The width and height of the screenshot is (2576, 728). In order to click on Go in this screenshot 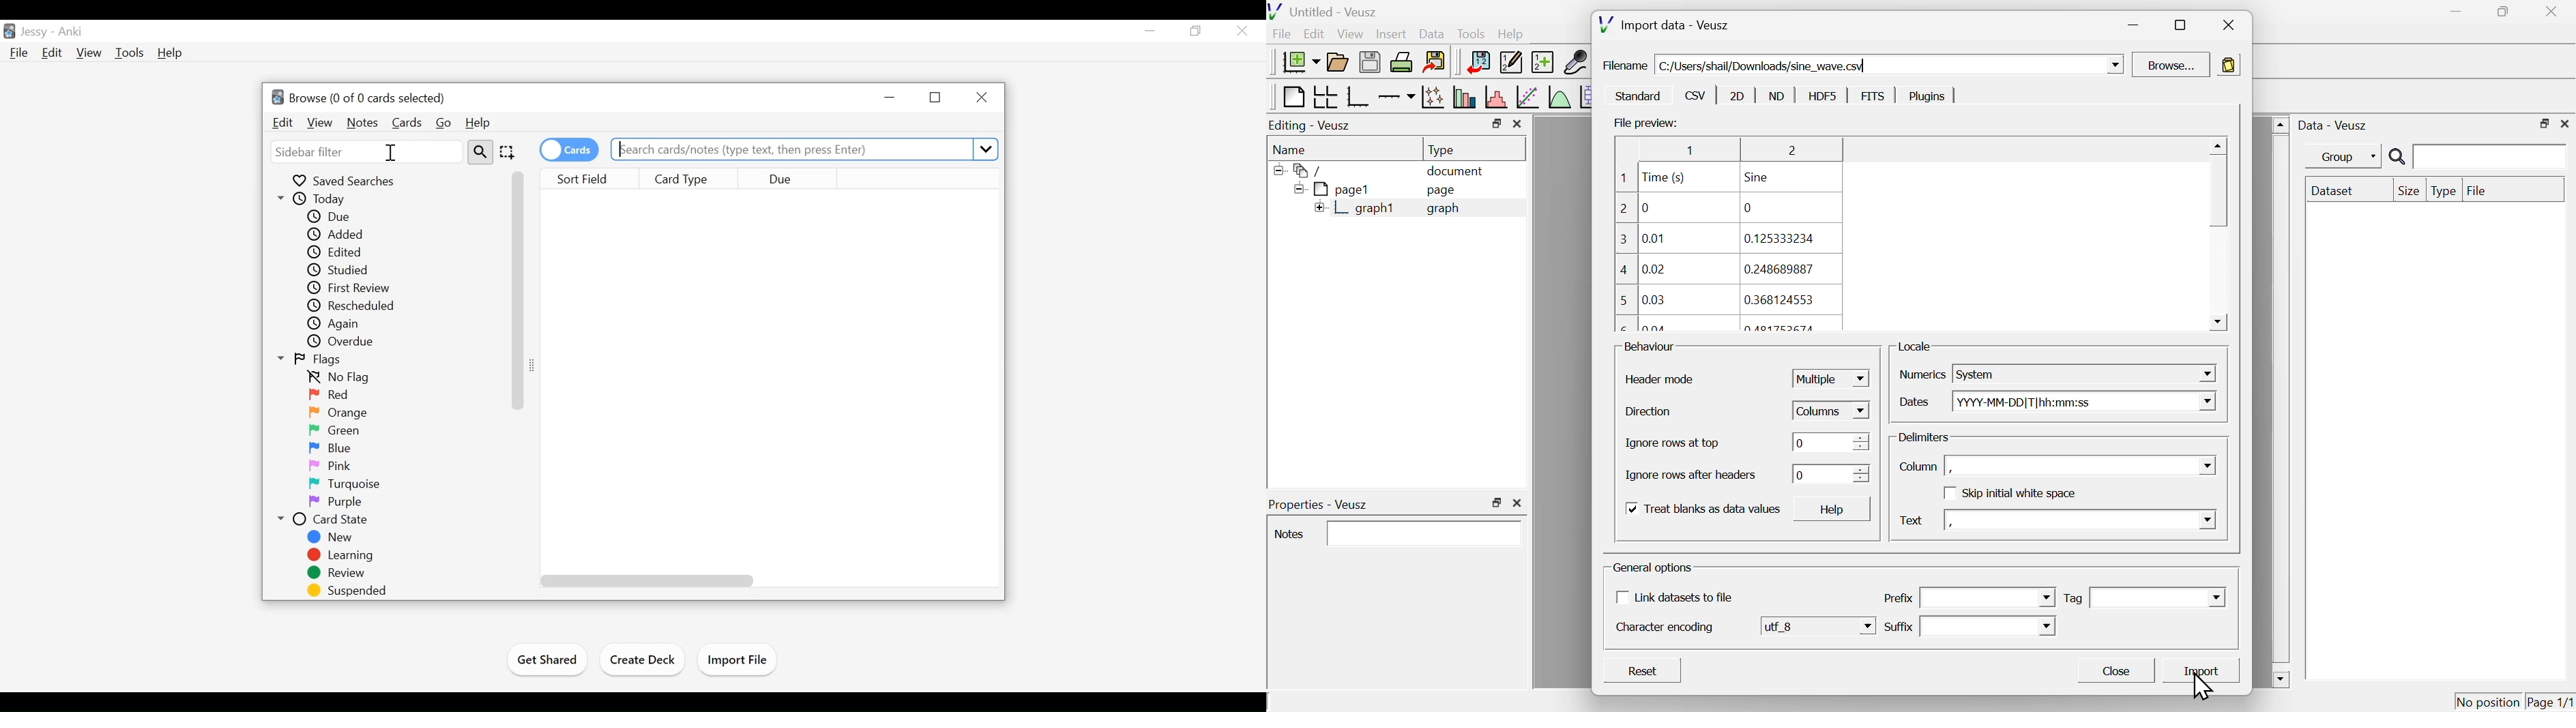, I will do `click(444, 123)`.